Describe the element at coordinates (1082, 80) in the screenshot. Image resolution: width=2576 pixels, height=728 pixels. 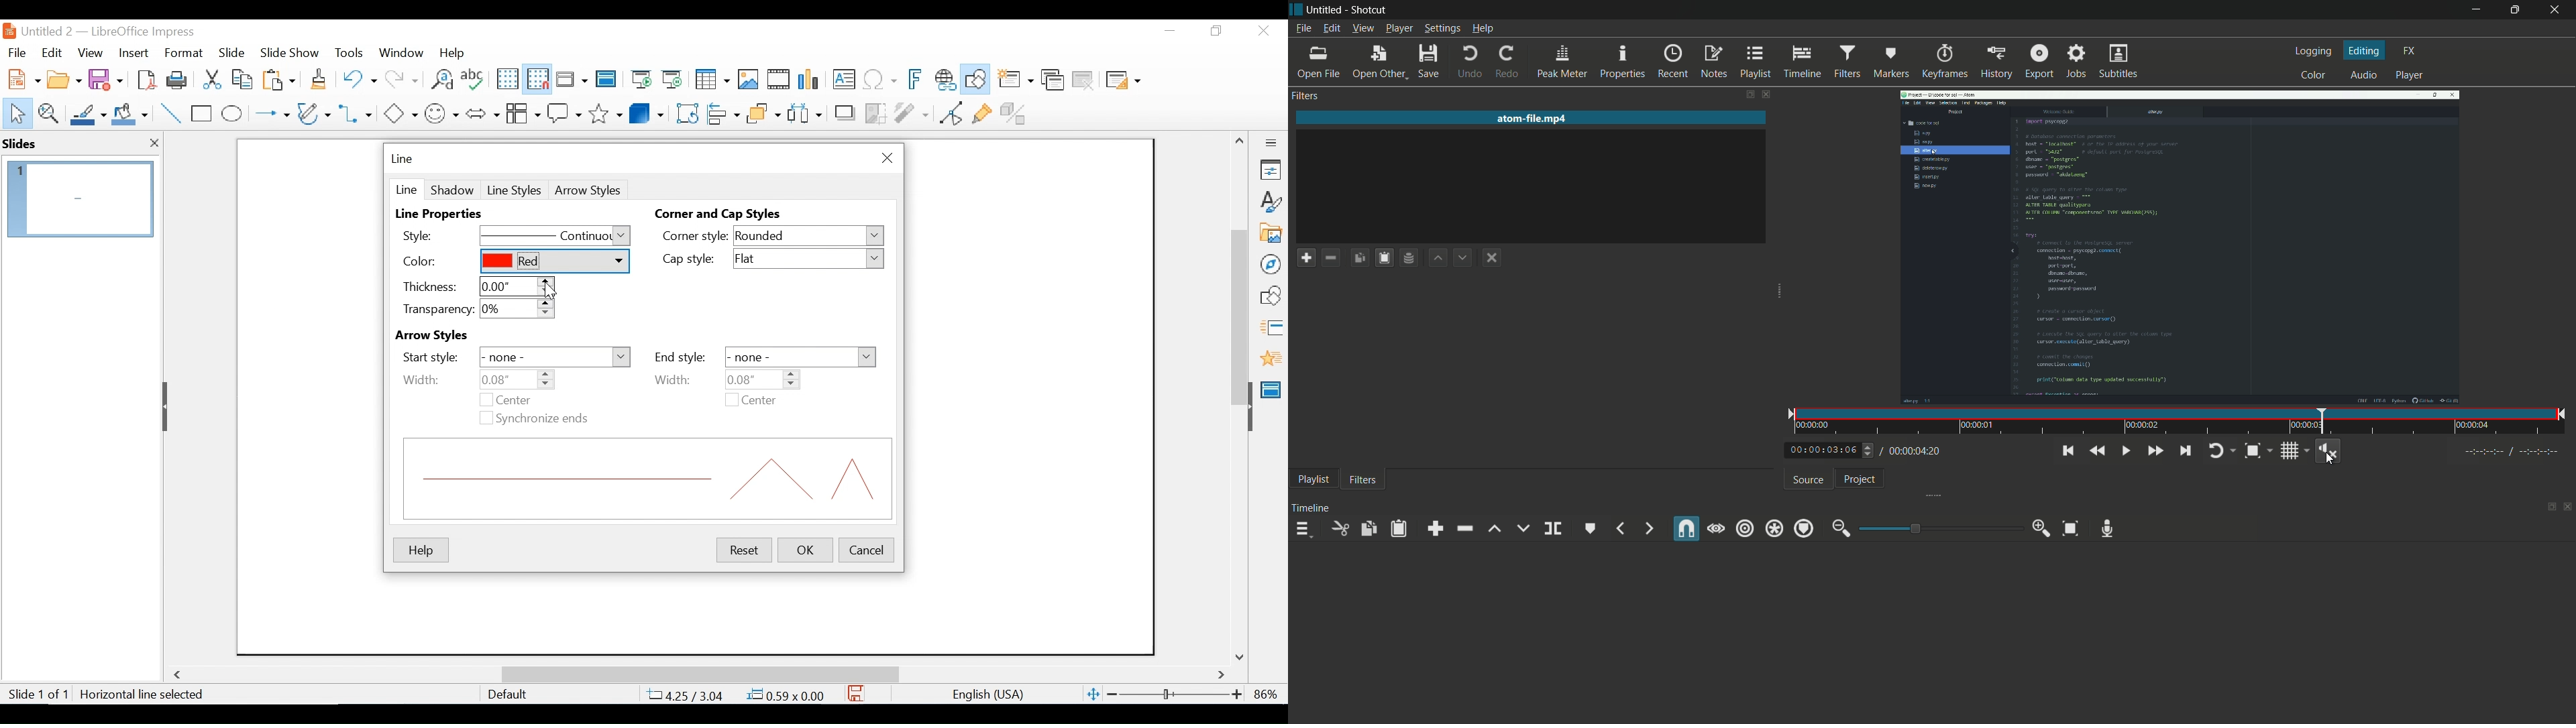
I see `Delete Slide` at that location.